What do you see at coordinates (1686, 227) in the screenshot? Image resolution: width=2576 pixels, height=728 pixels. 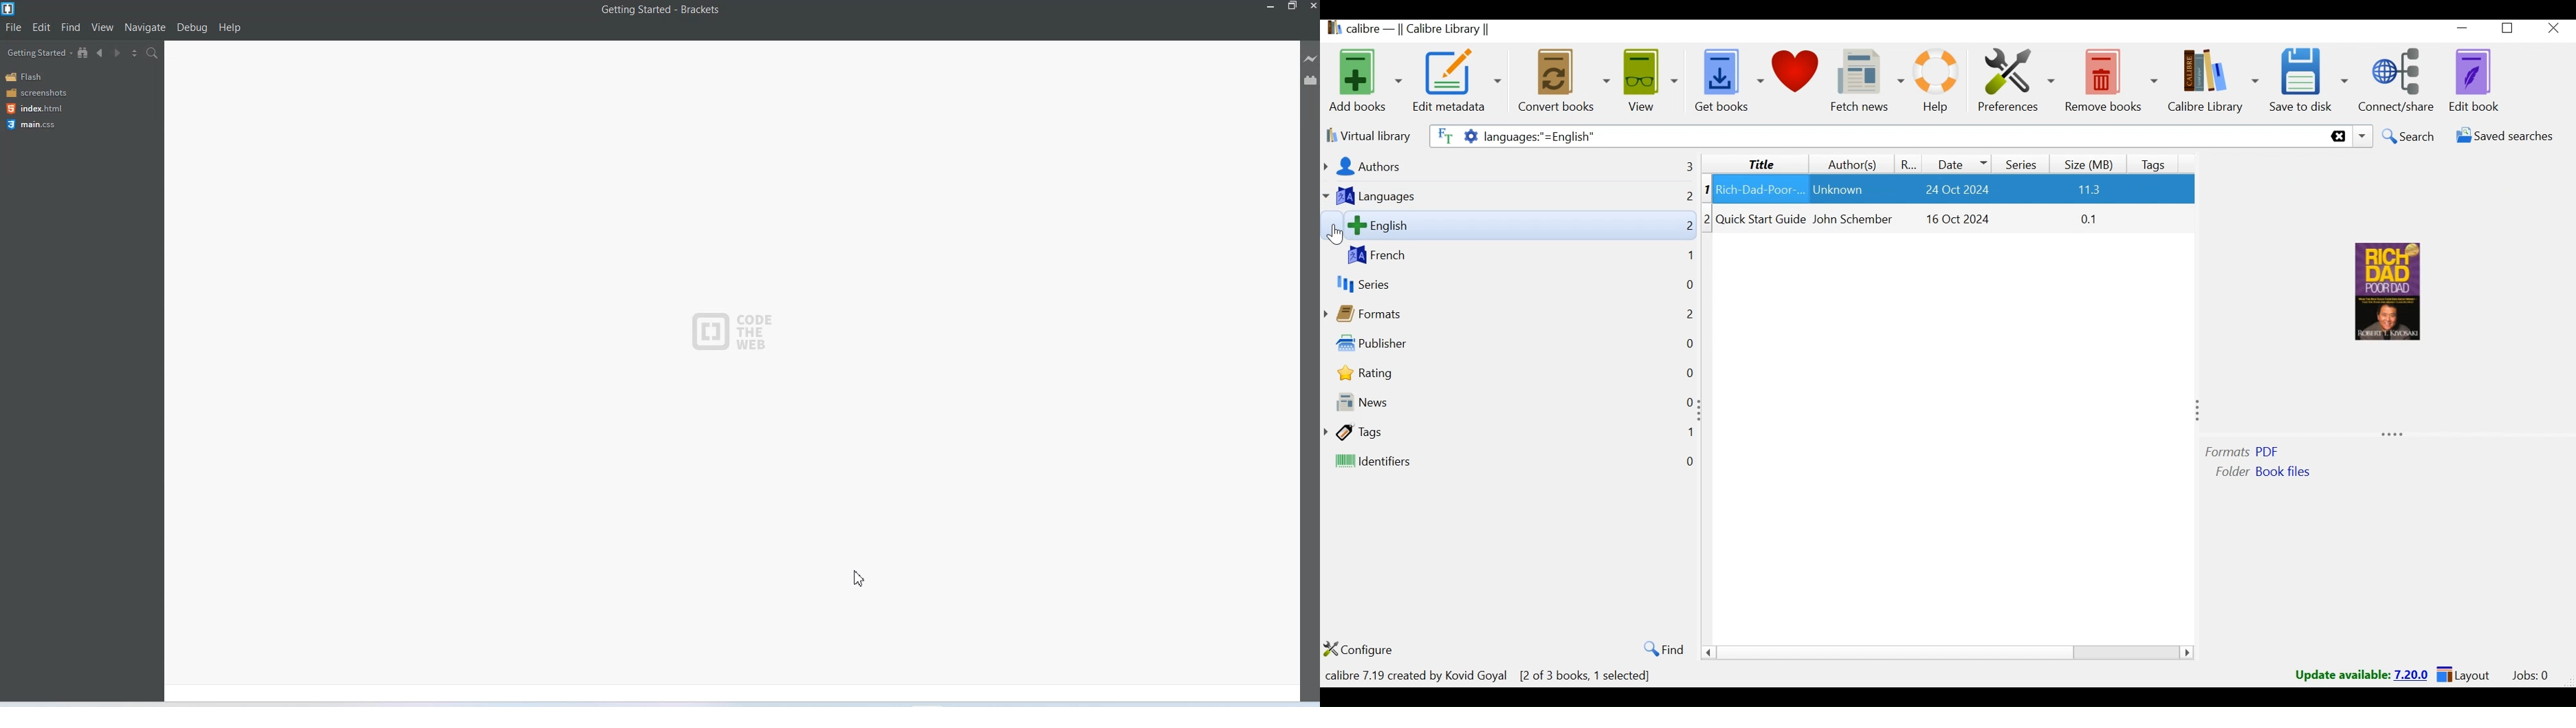 I see `2` at bounding box center [1686, 227].